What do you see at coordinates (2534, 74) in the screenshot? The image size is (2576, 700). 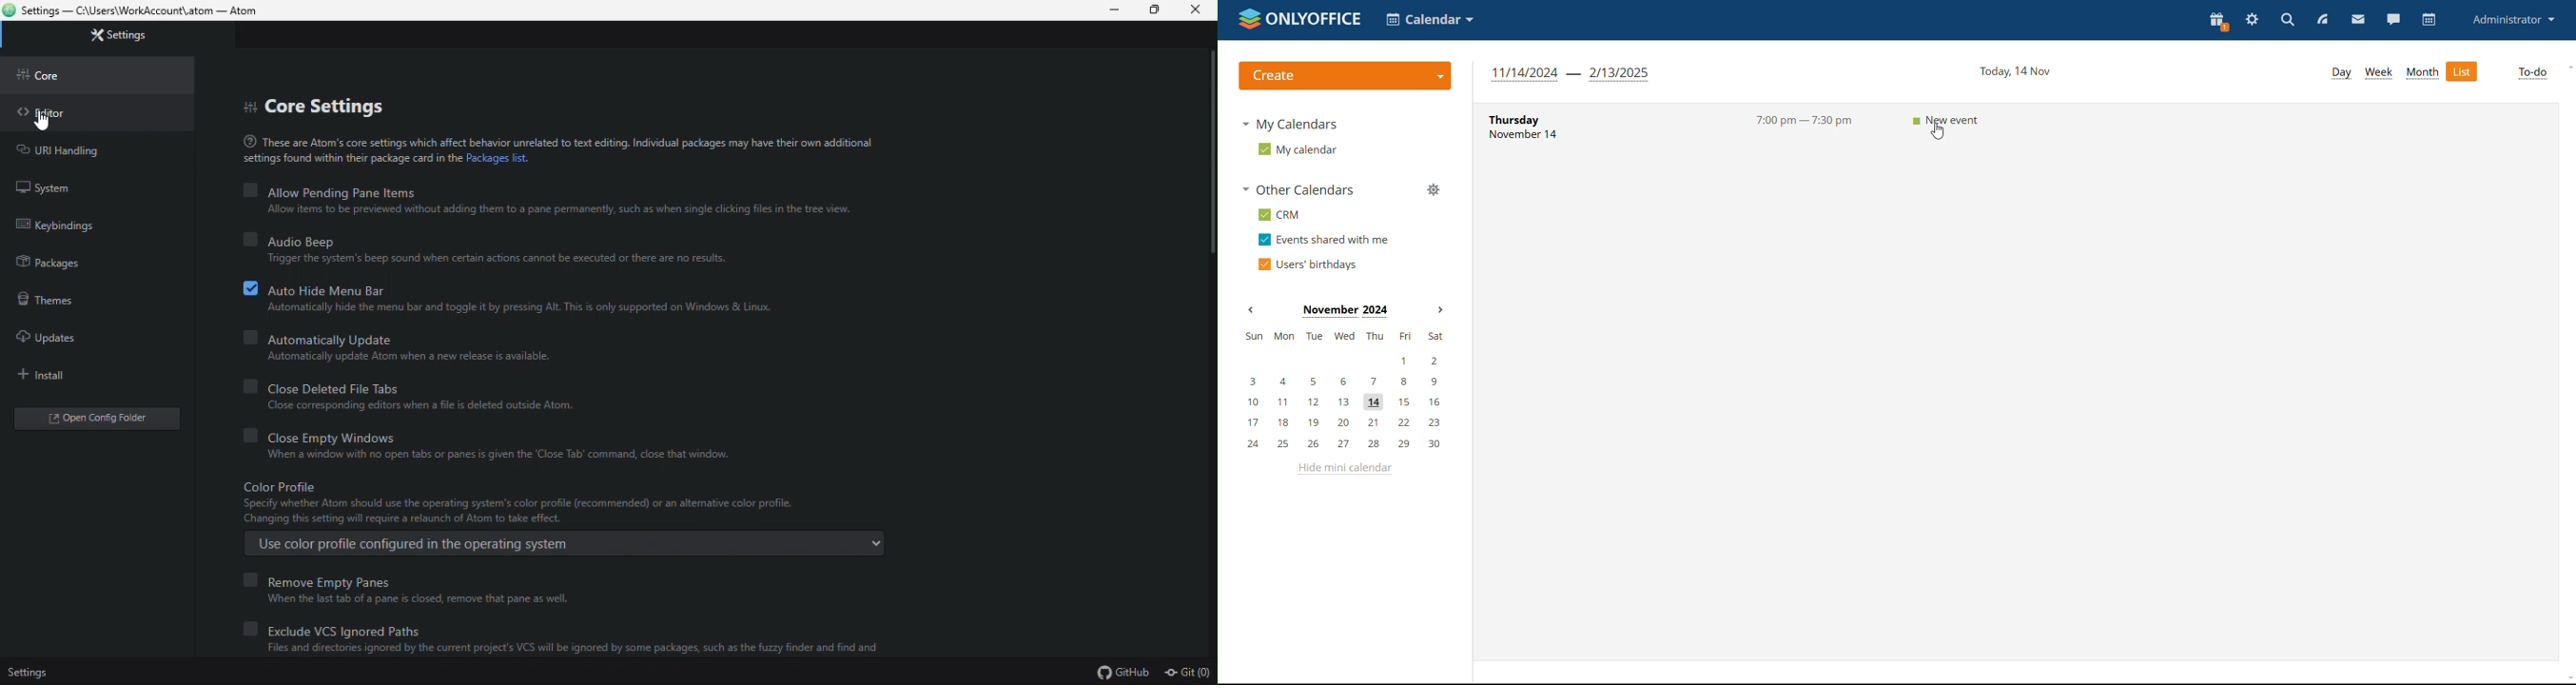 I see `to-do` at bounding box center [2534, 74].